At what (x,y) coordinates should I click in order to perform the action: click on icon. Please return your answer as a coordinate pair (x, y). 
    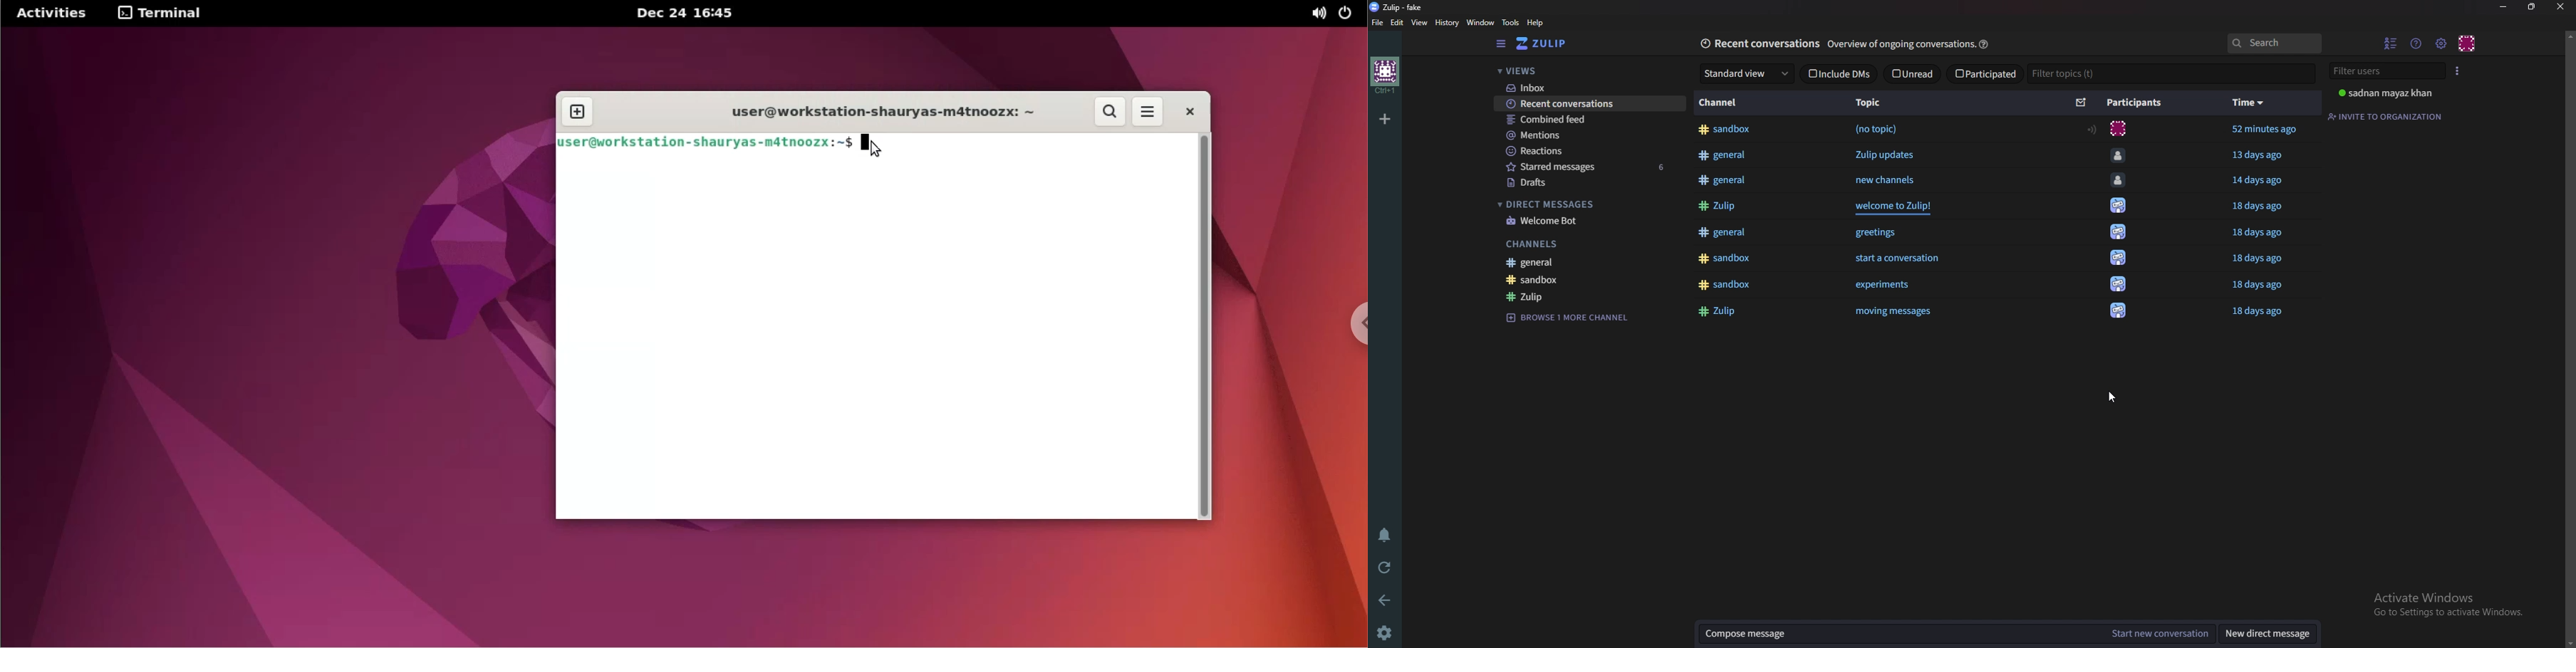
    Looking at the image, I should click on (2121, 311).